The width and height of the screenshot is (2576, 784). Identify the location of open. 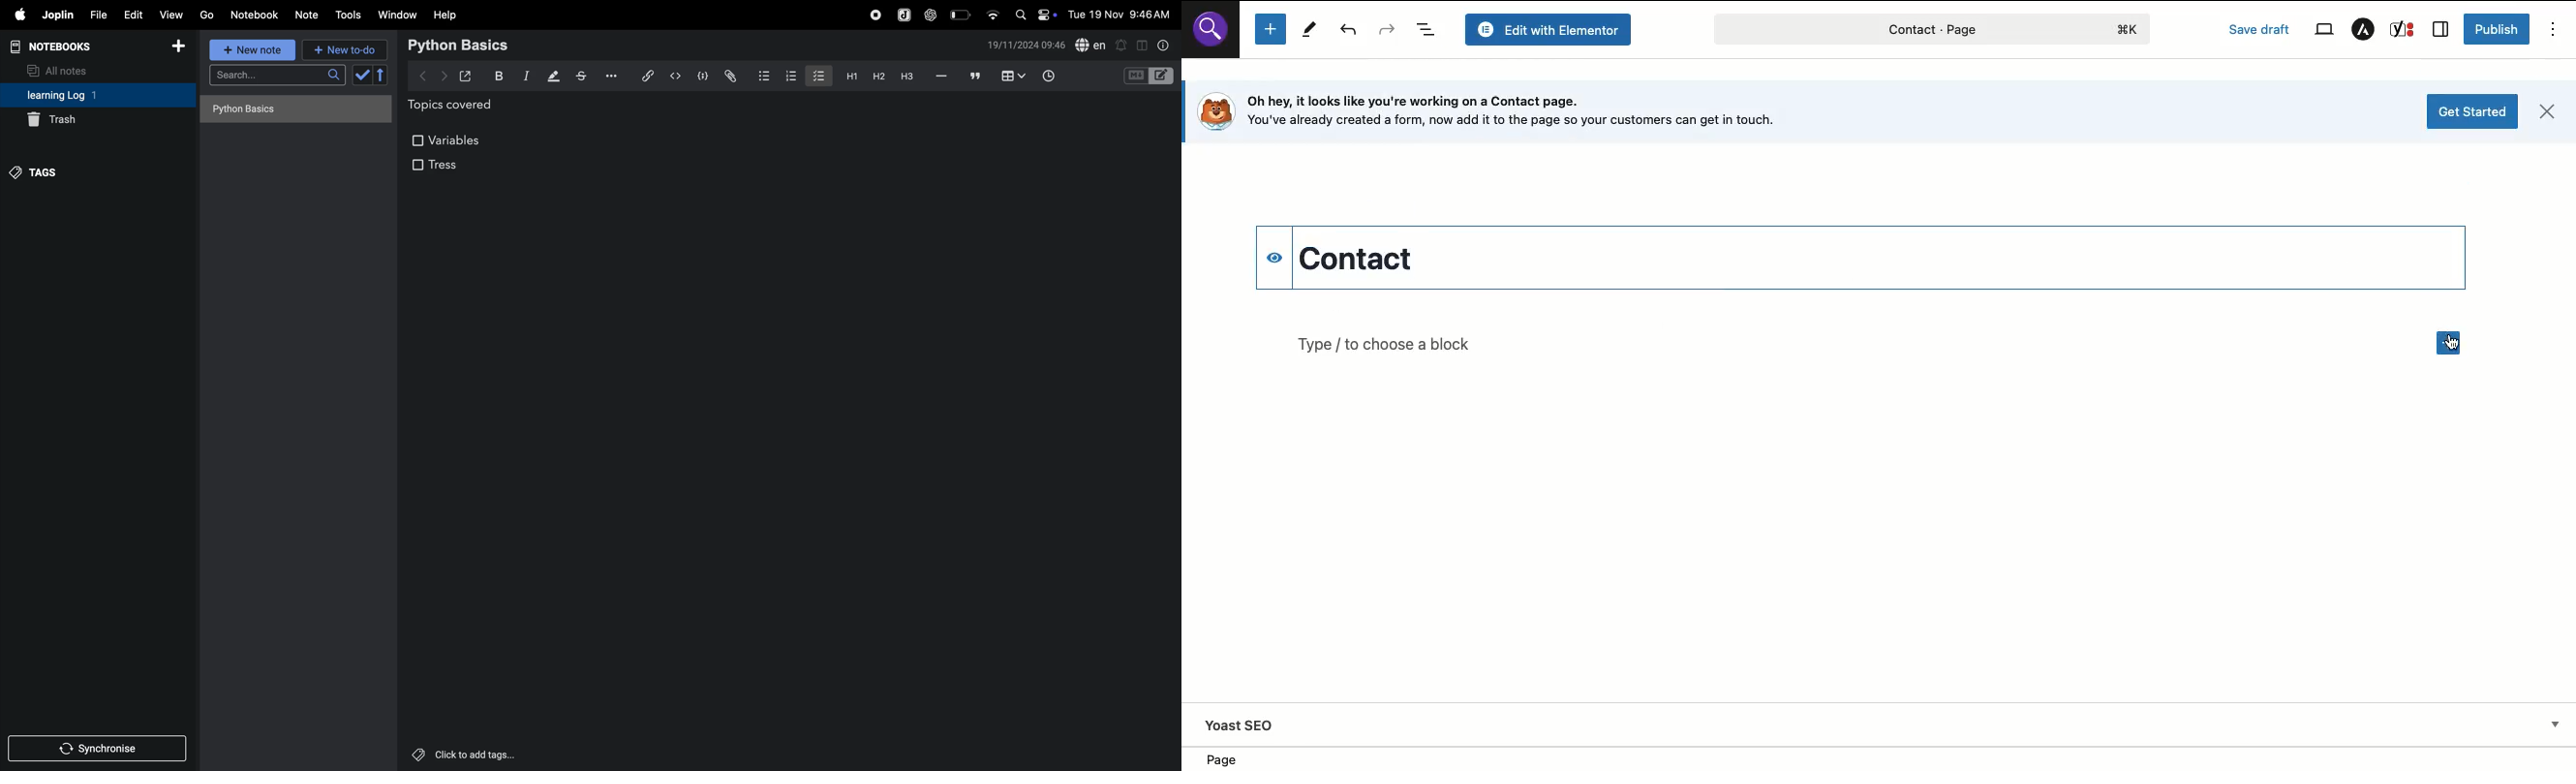
(466, 76).